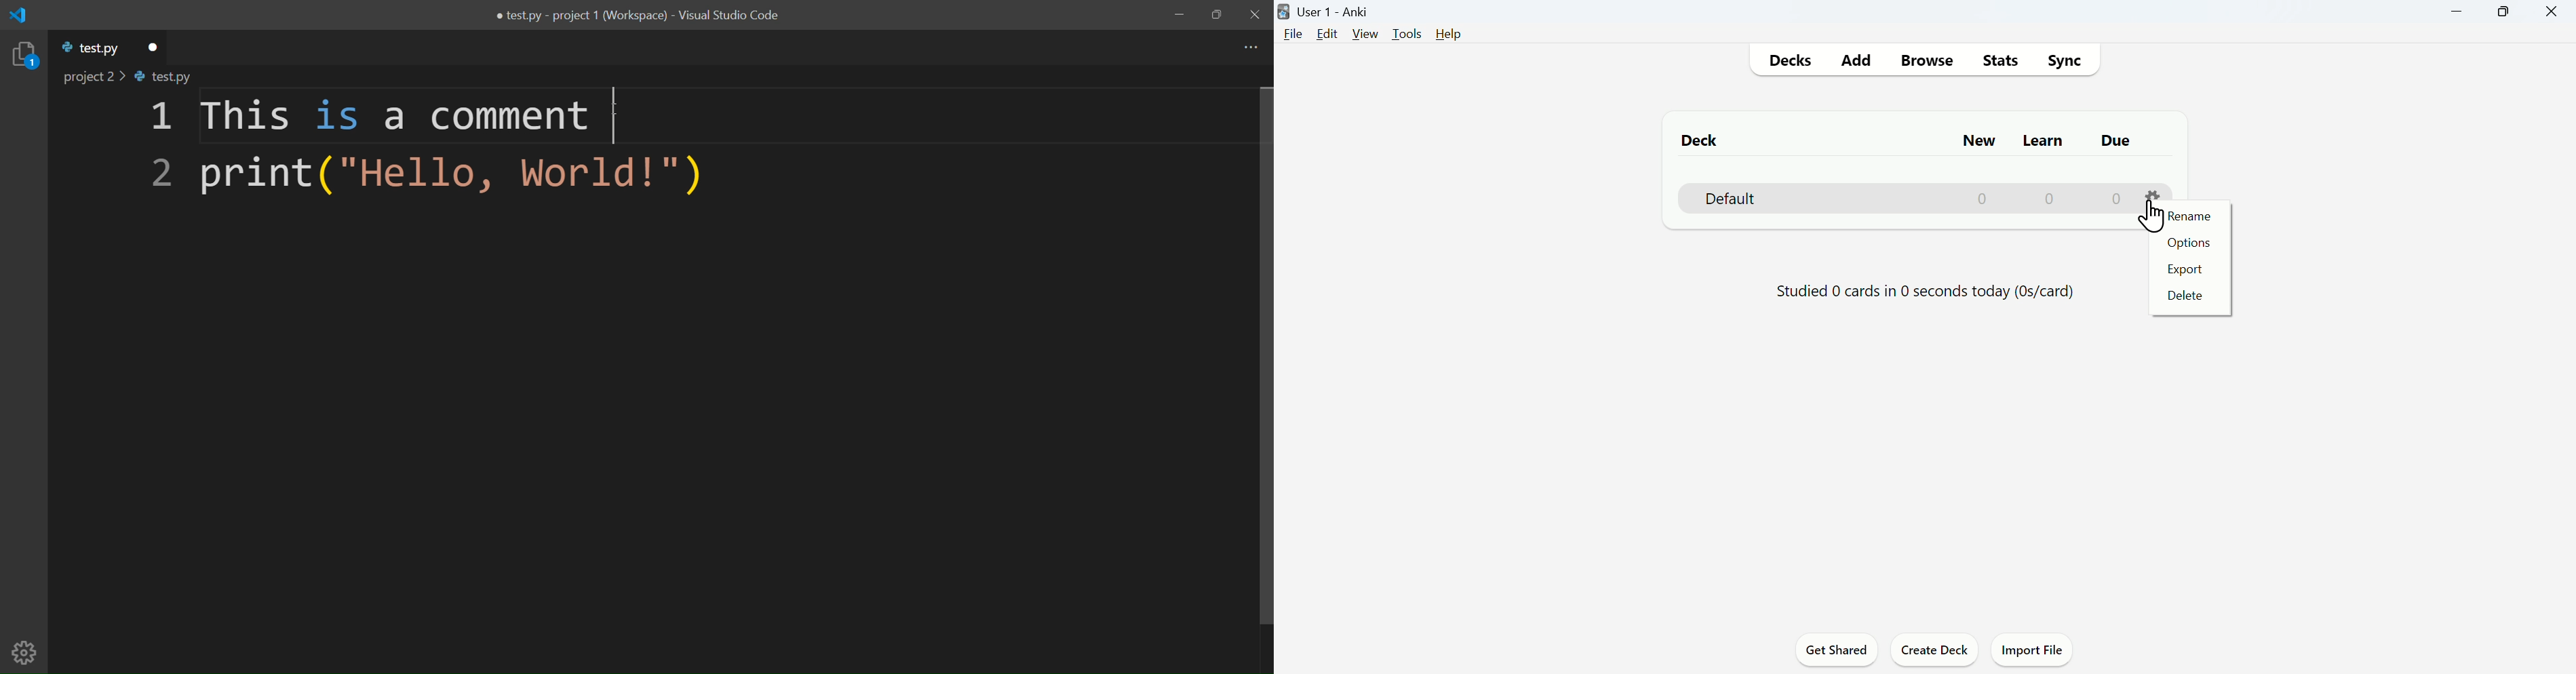  What do you see at coordinates (1254, 356) in the screenshot?
I see `scroll bar` at bounding box center [1254, 356].